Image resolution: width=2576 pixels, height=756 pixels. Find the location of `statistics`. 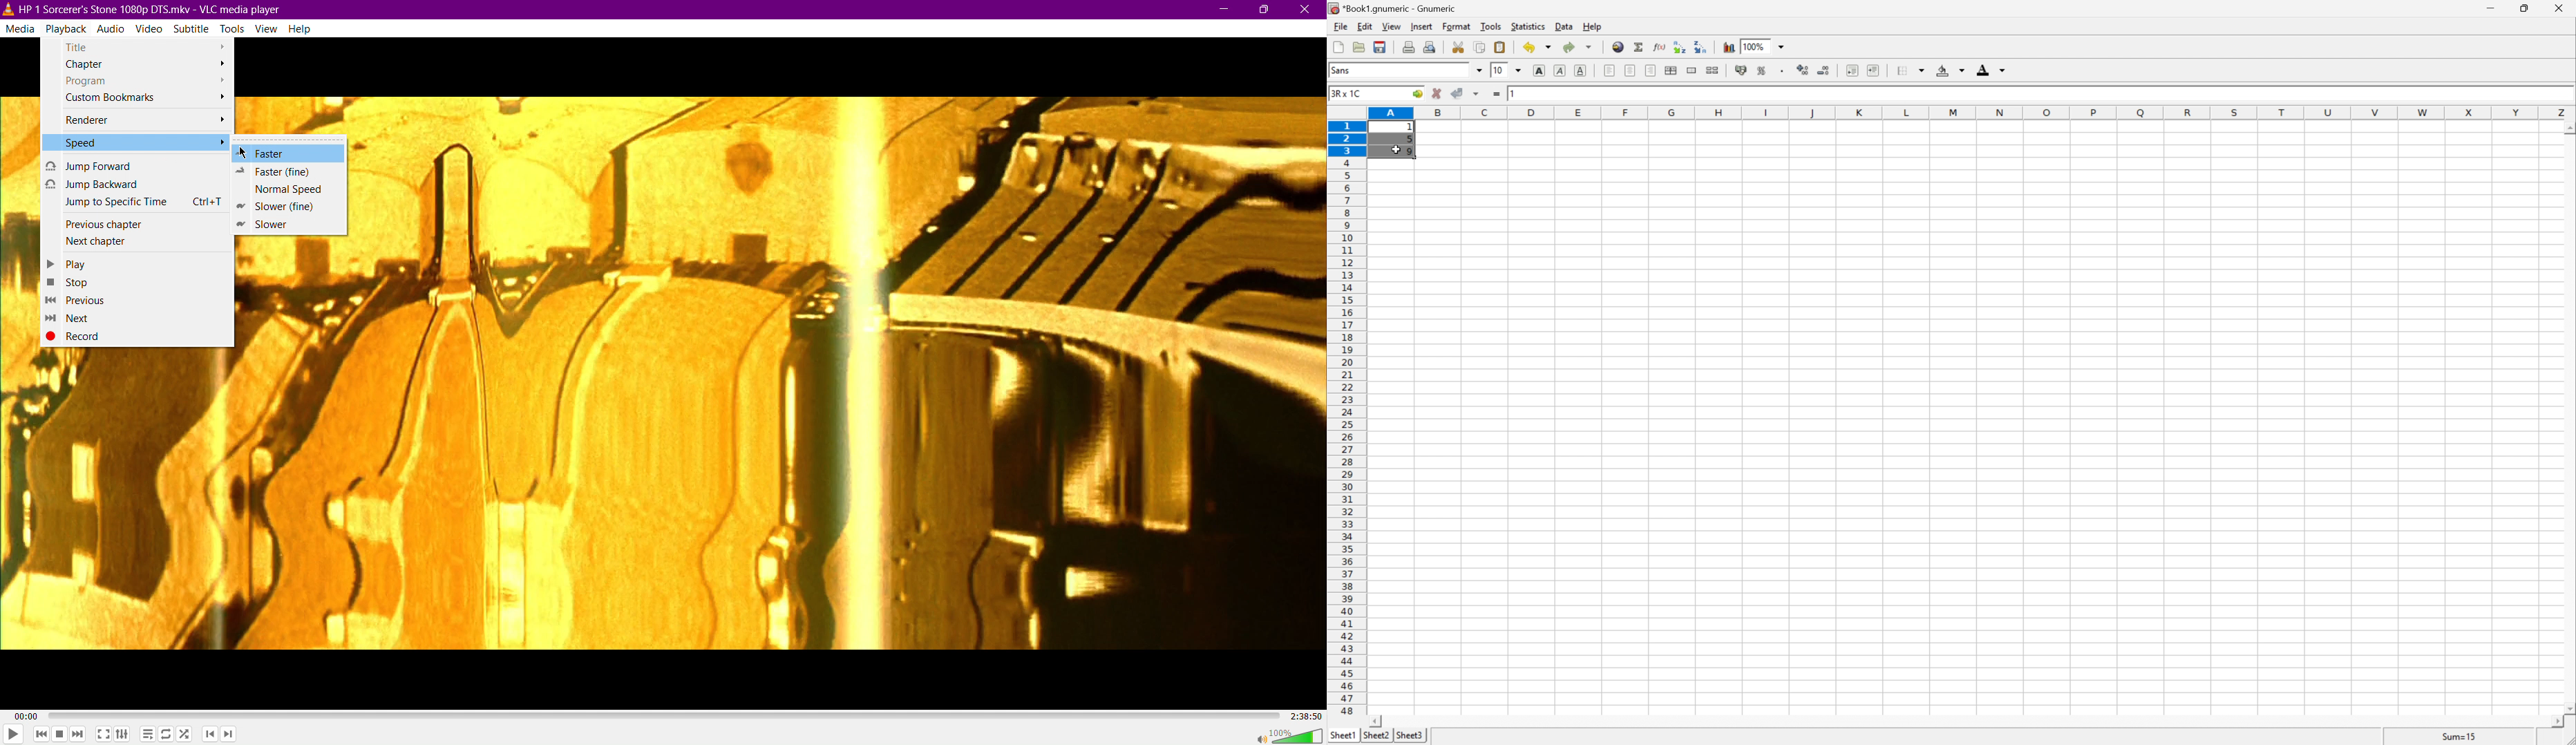

statistics is located at coordinates (1527, 25).